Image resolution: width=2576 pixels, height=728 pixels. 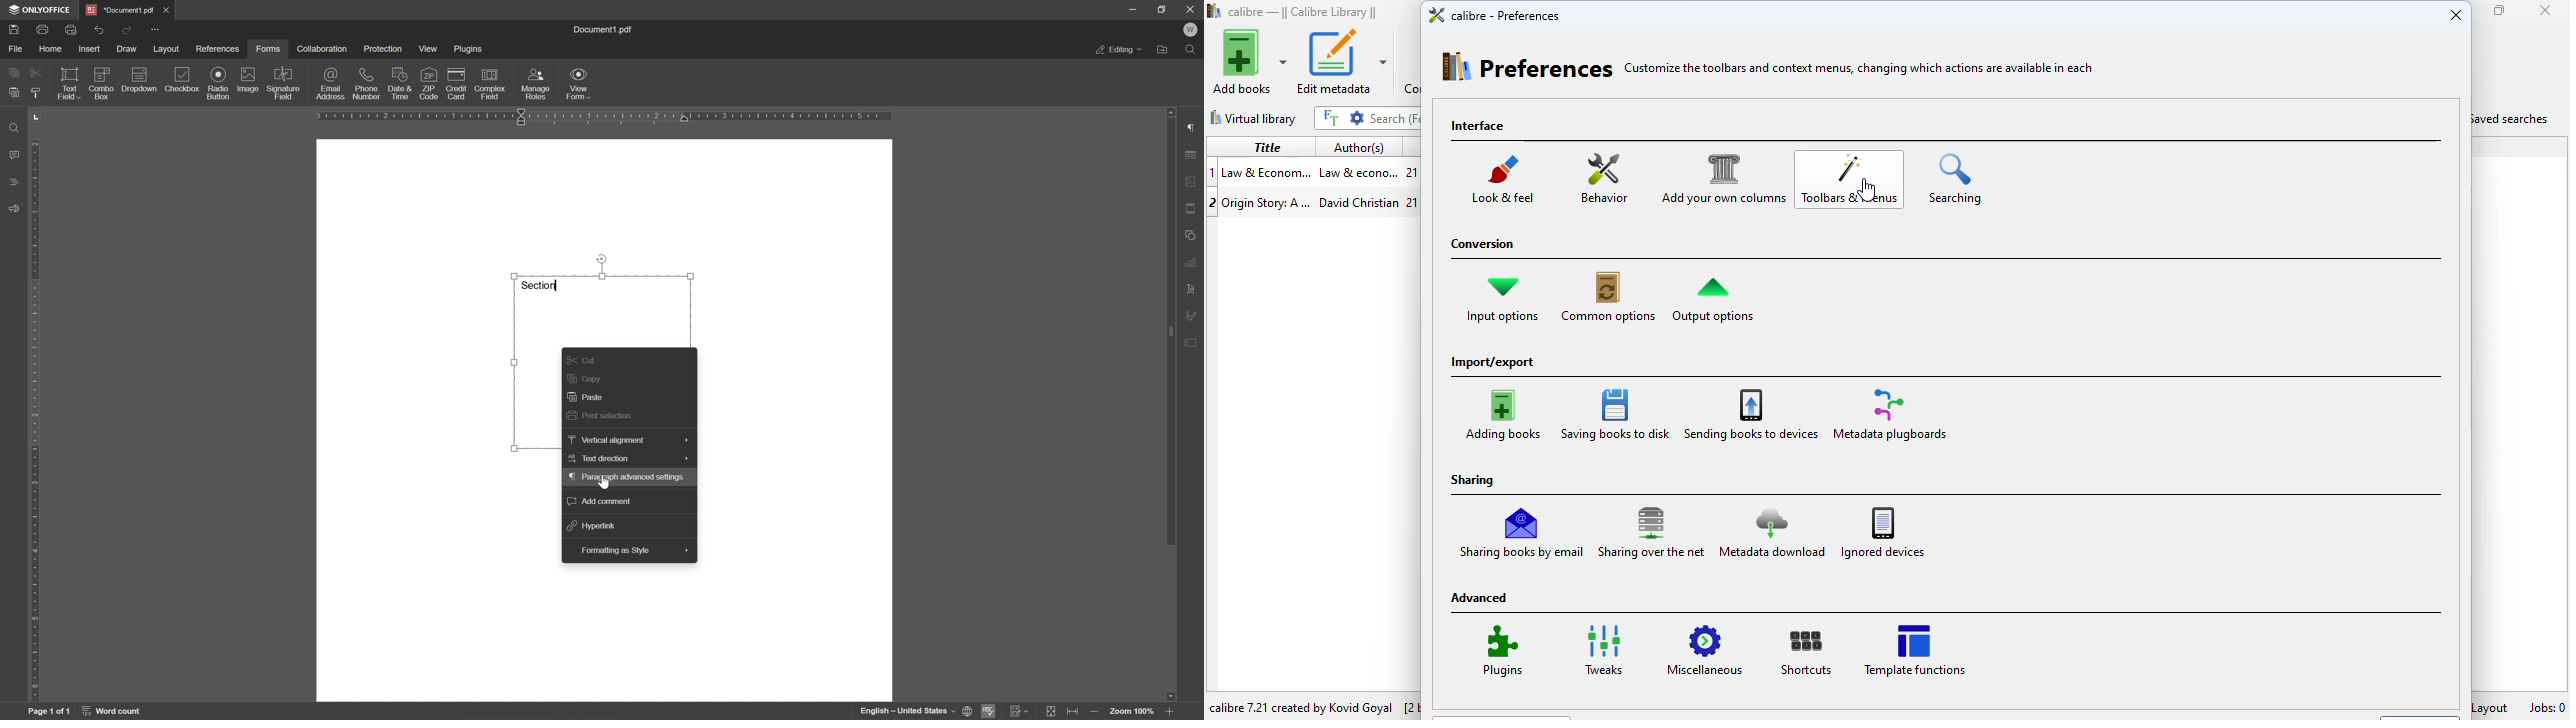 I want to click on vertical alignment, so click(x=626, y=440).